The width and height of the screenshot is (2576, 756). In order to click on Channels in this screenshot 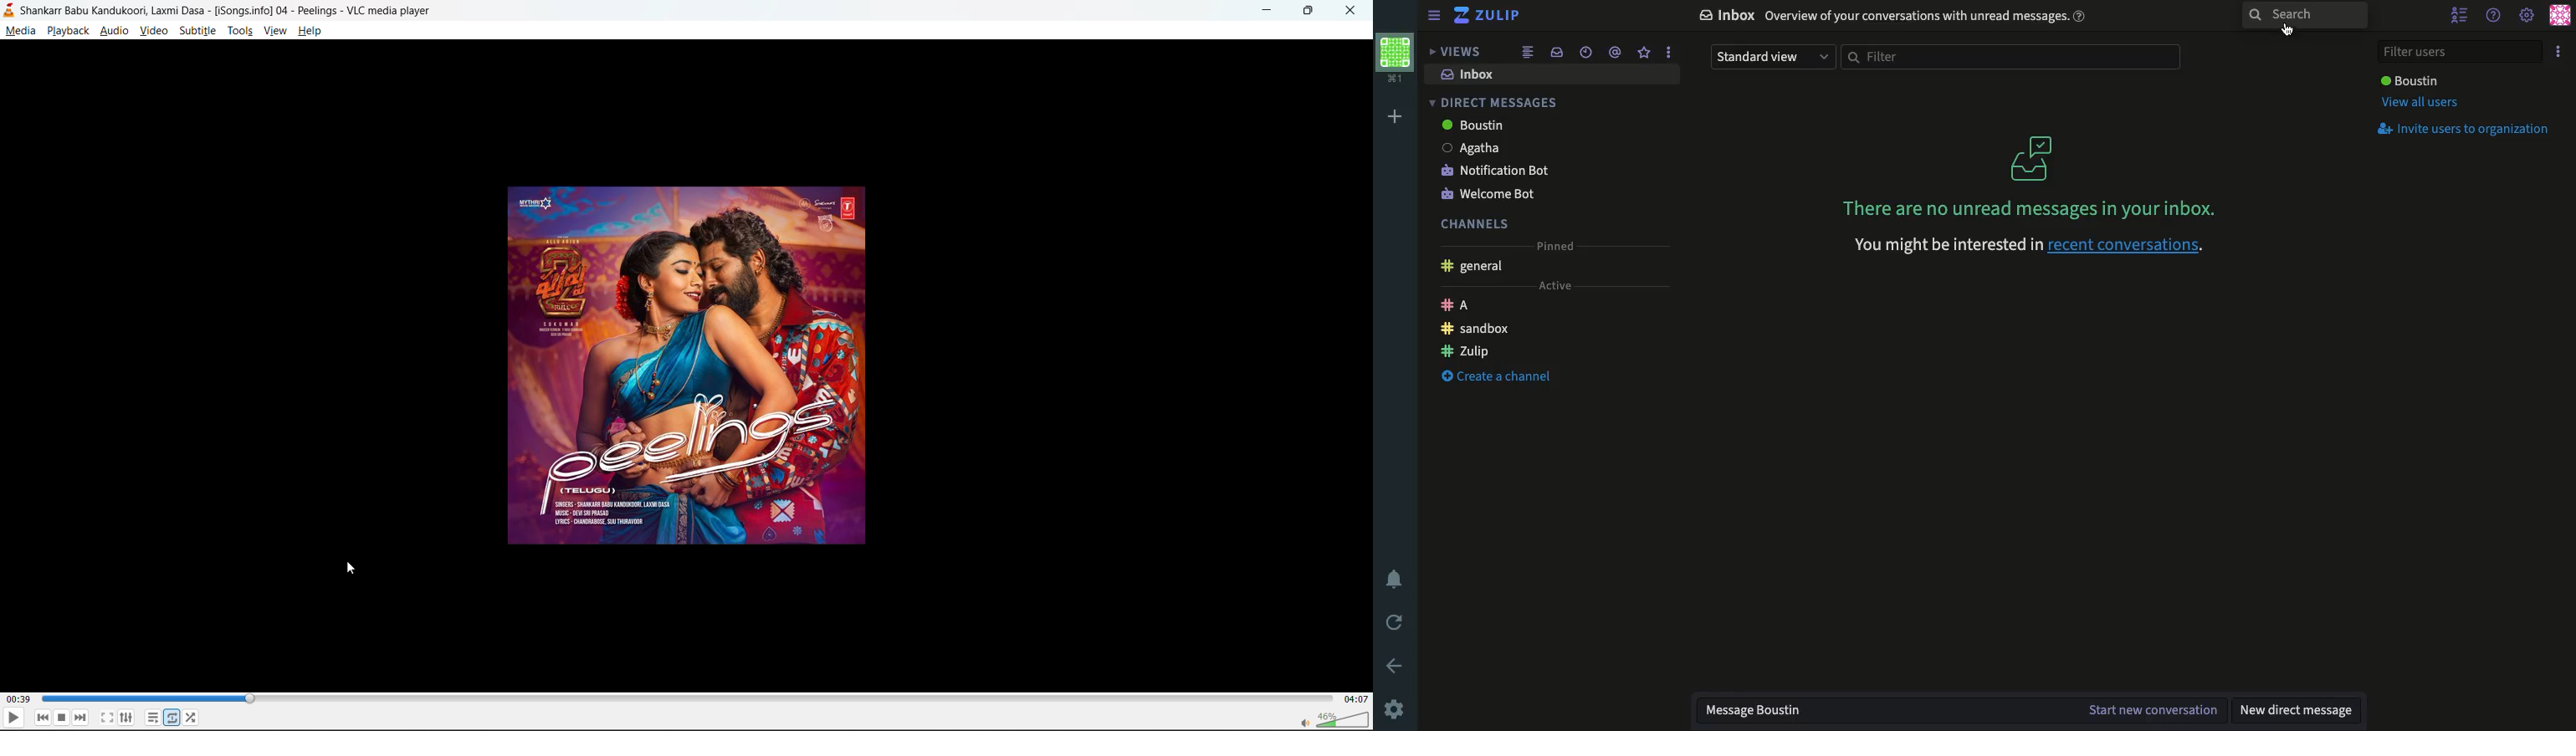, I will do `click(1475, 224)`.